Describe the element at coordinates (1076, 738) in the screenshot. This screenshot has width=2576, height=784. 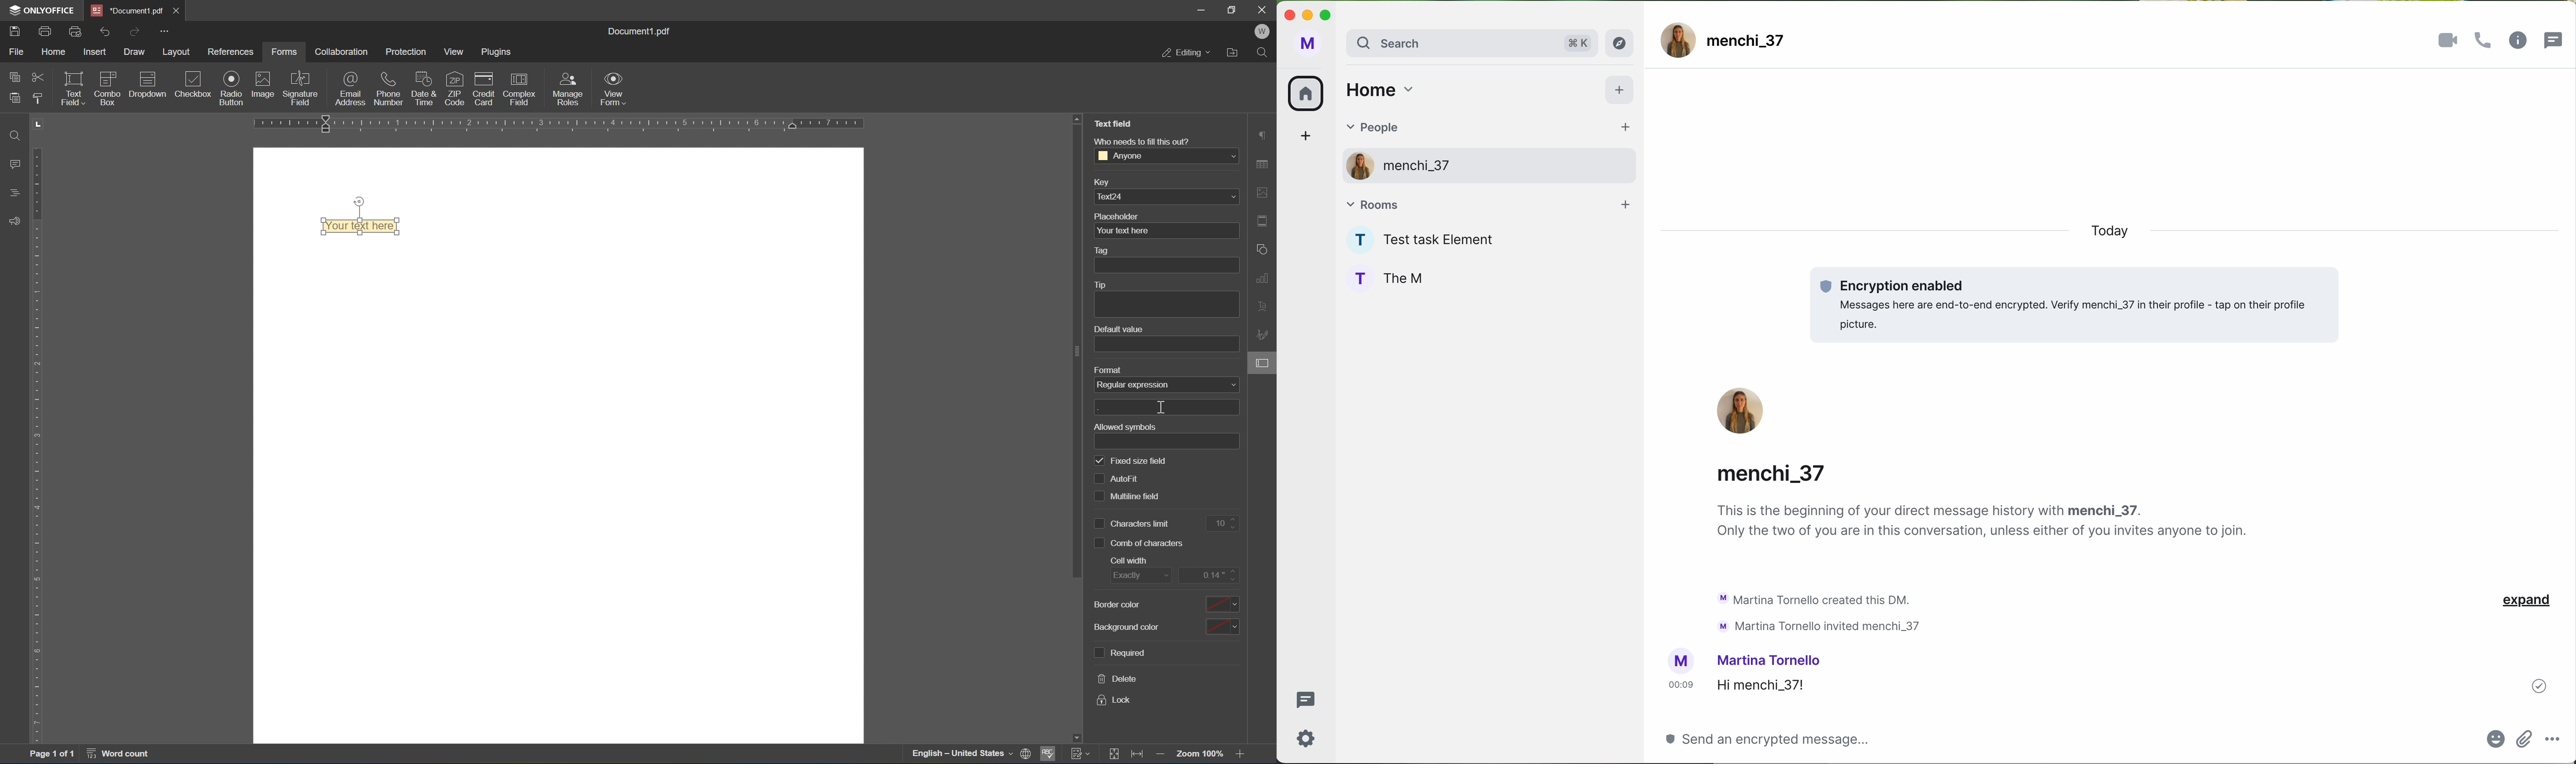
I see `scroll down` at that location.